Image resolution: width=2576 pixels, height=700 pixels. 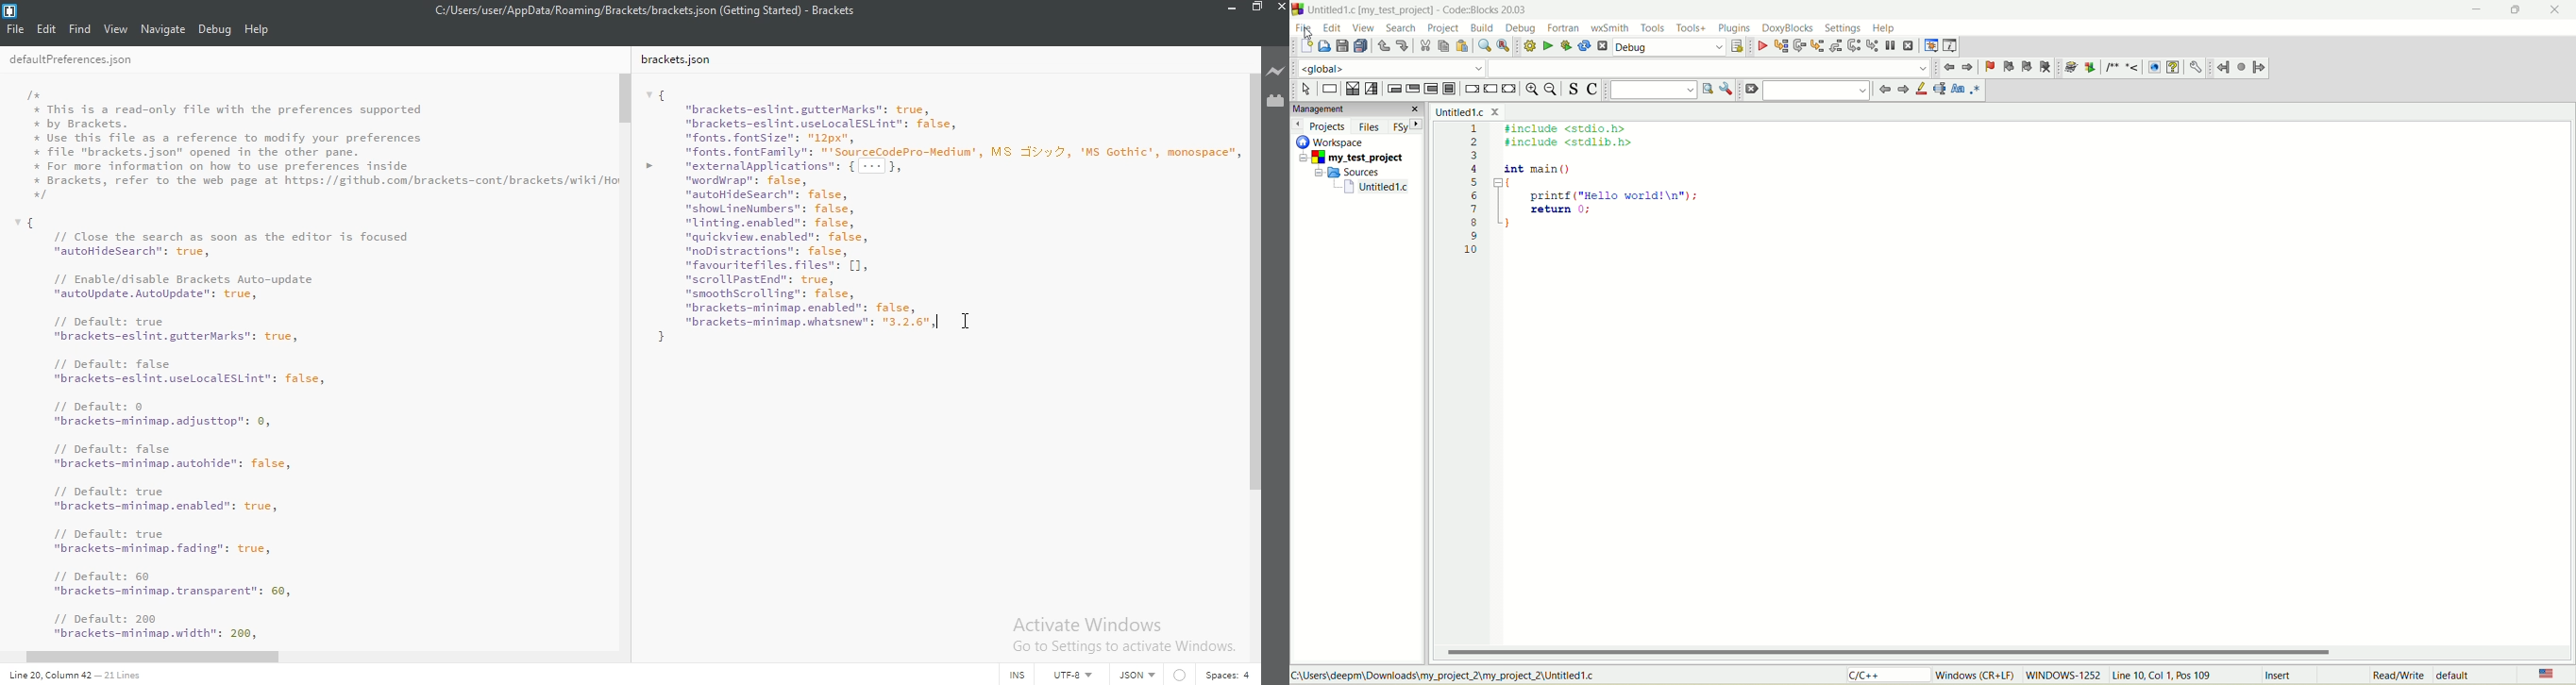 What do you see at coordinates (1603, 48) in the screenshot?
I see `abort` at bounding box center [1603, 48].